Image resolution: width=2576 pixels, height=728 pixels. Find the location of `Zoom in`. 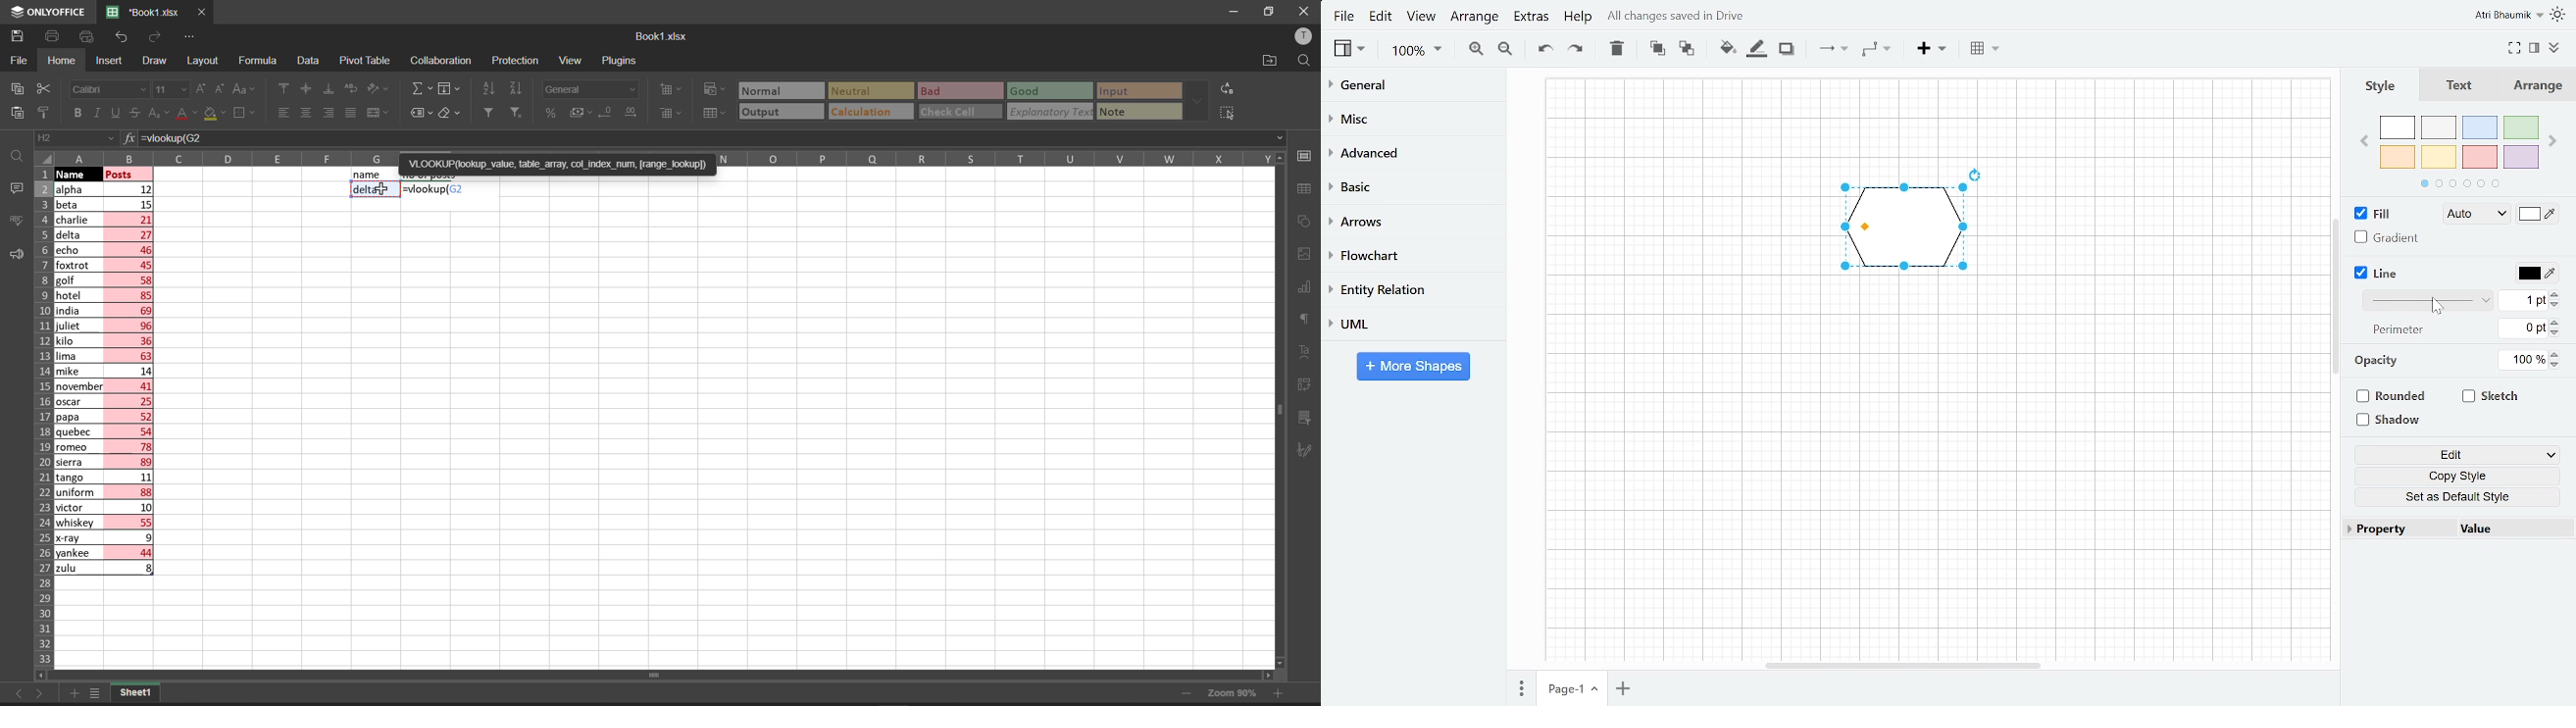

Zoom in is located at coordinates (1474, 51).